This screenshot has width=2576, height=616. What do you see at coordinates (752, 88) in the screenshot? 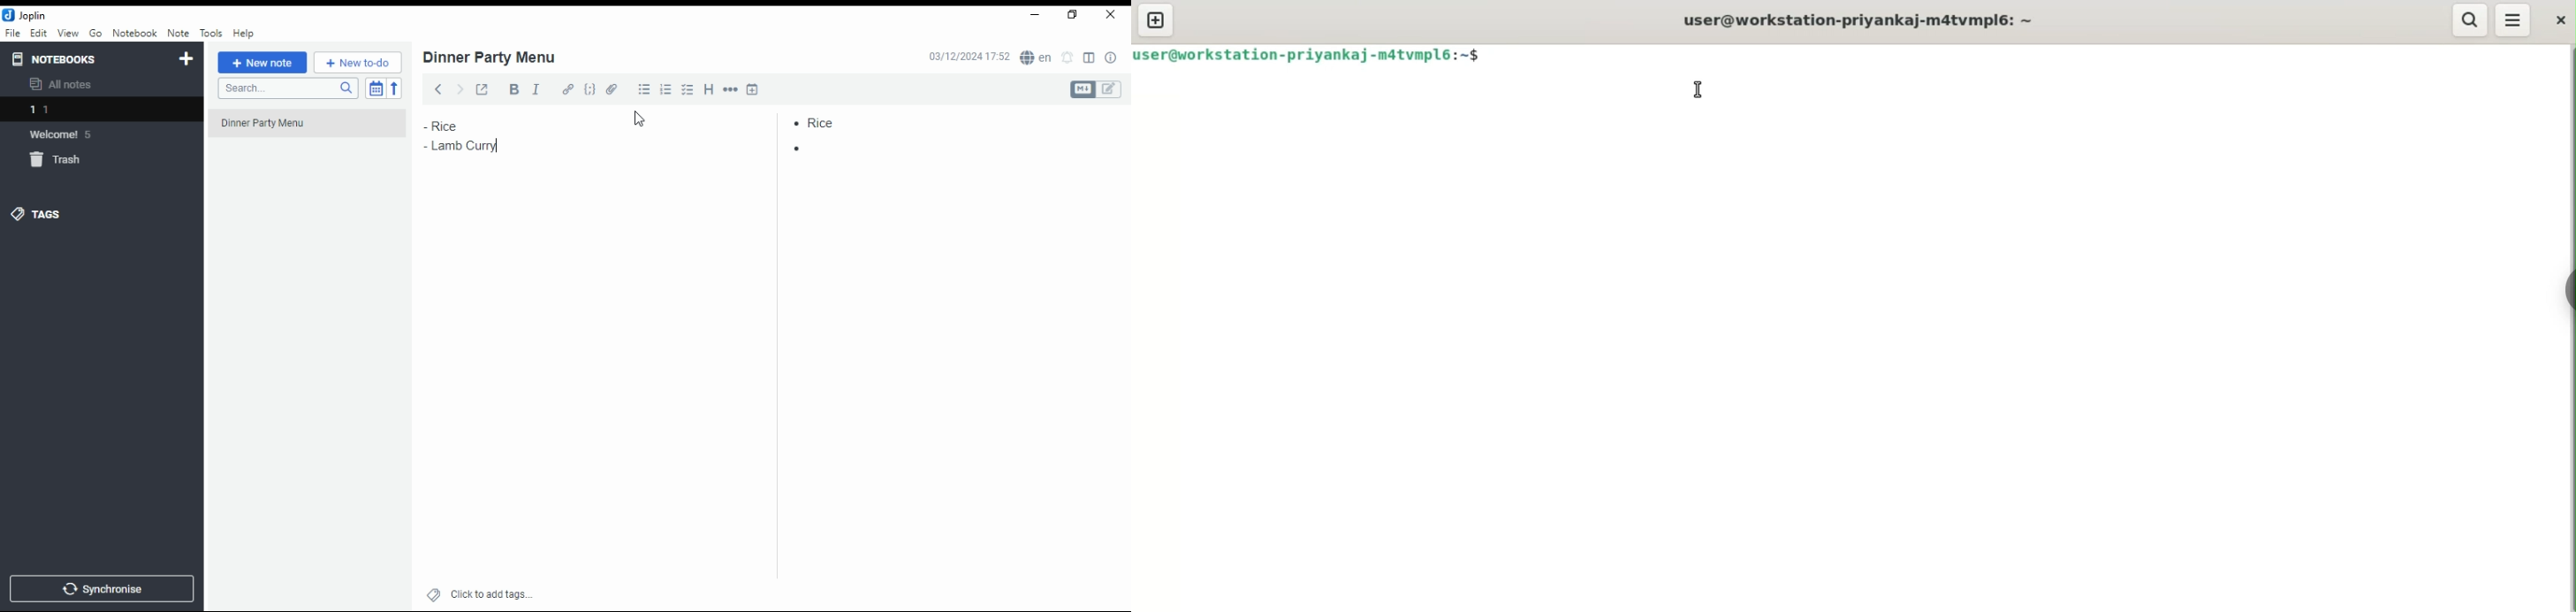
I see `insert time` at bounding box center [752, 88].